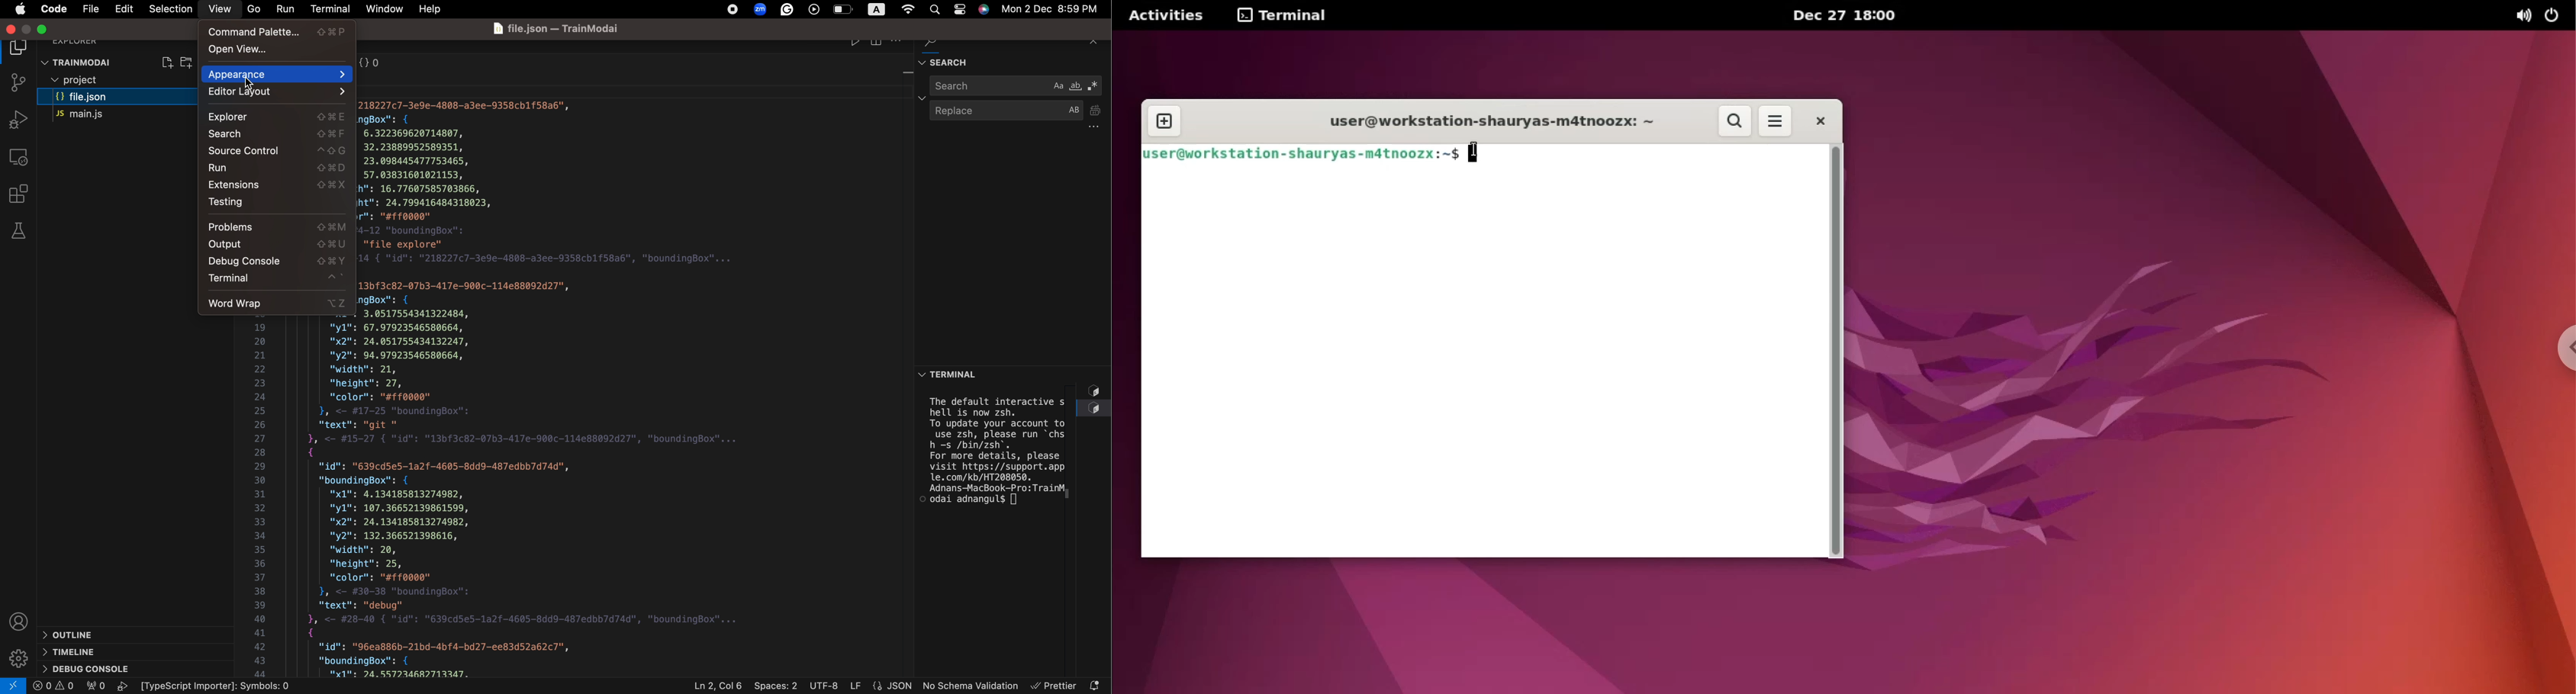 The height and width of the screenshot is (700, 2576). I want to click on go, so click(253, 8).